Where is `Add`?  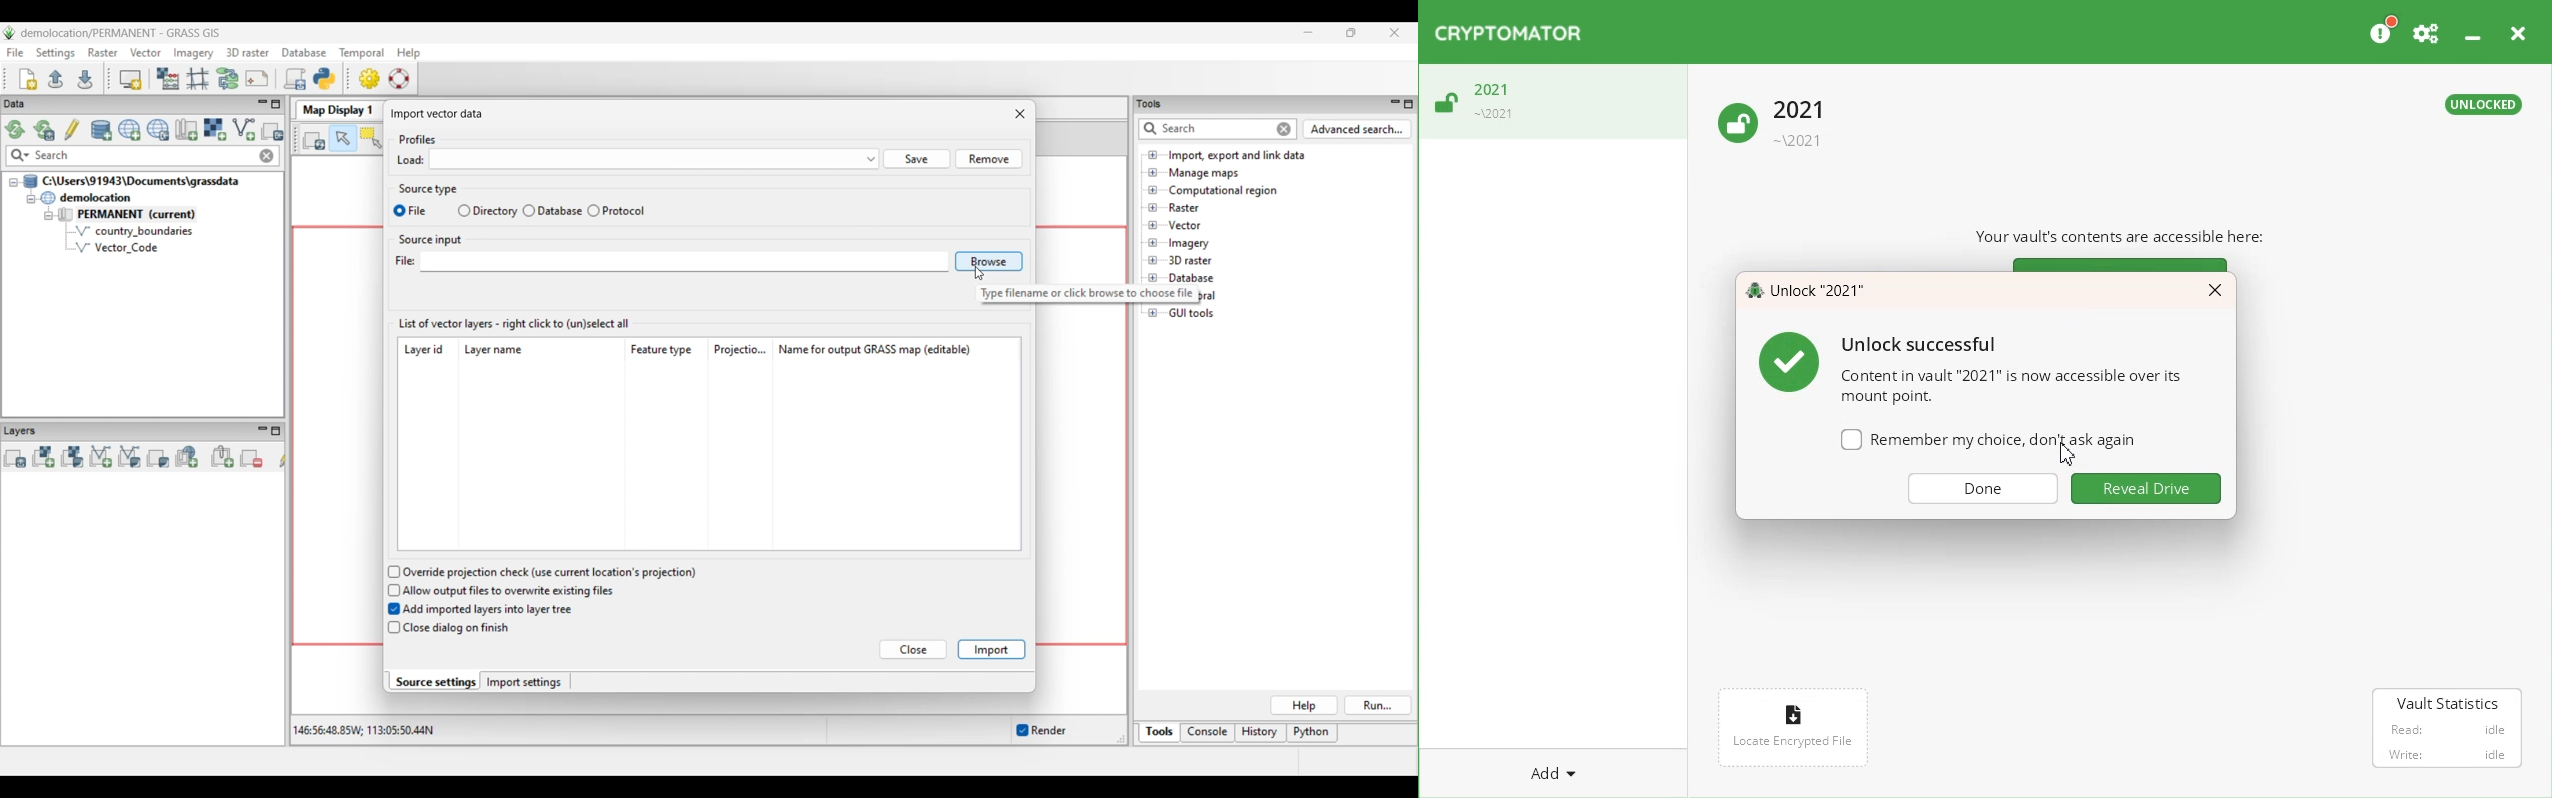
Add is located at coordinates (1553, 772).